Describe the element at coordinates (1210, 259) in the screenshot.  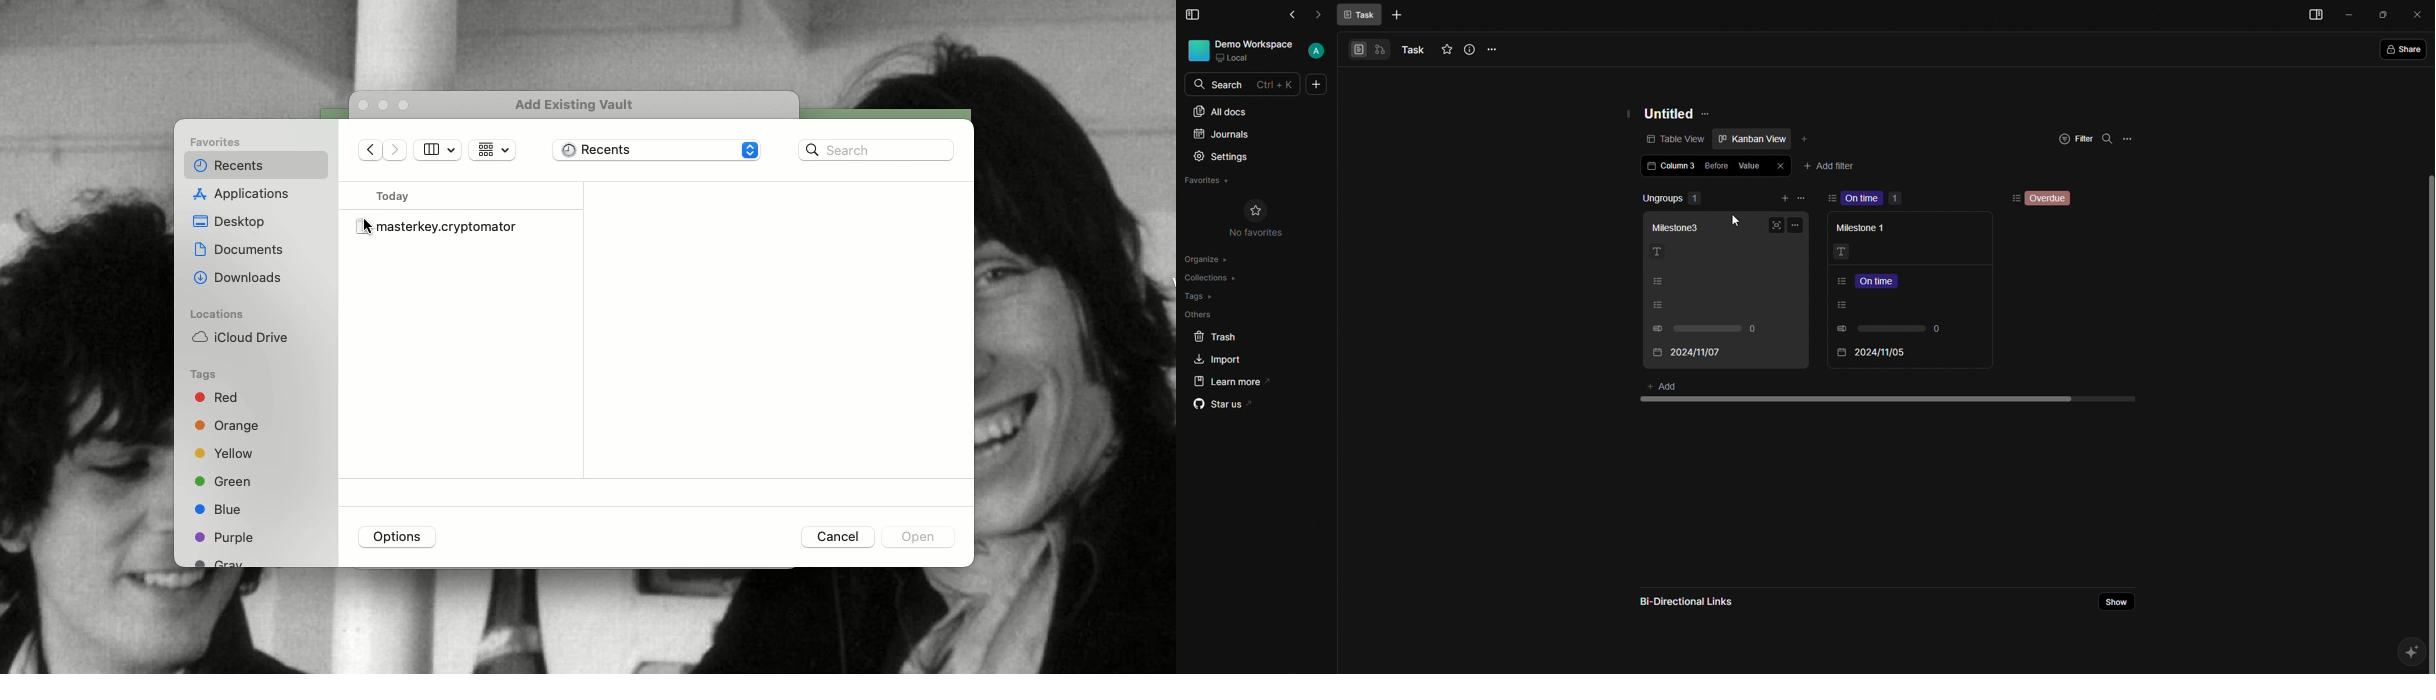
I see `Organize` at that location.